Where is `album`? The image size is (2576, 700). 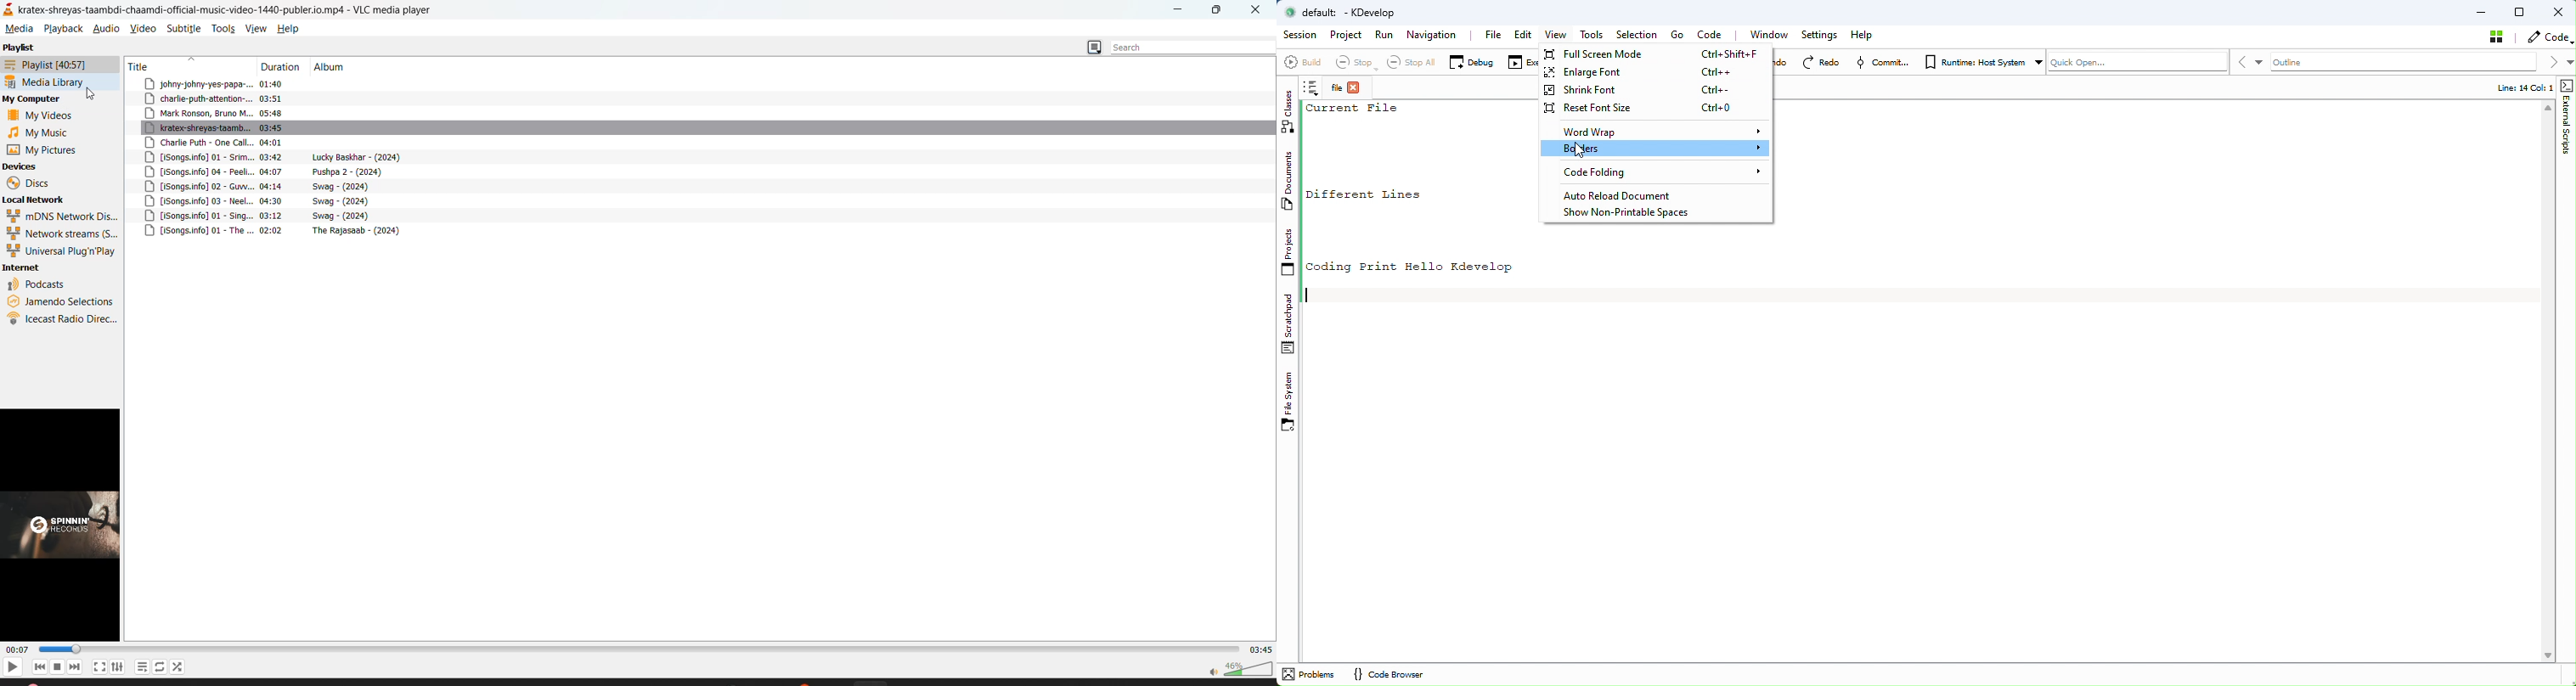 album is located at coordinates (337, 66).